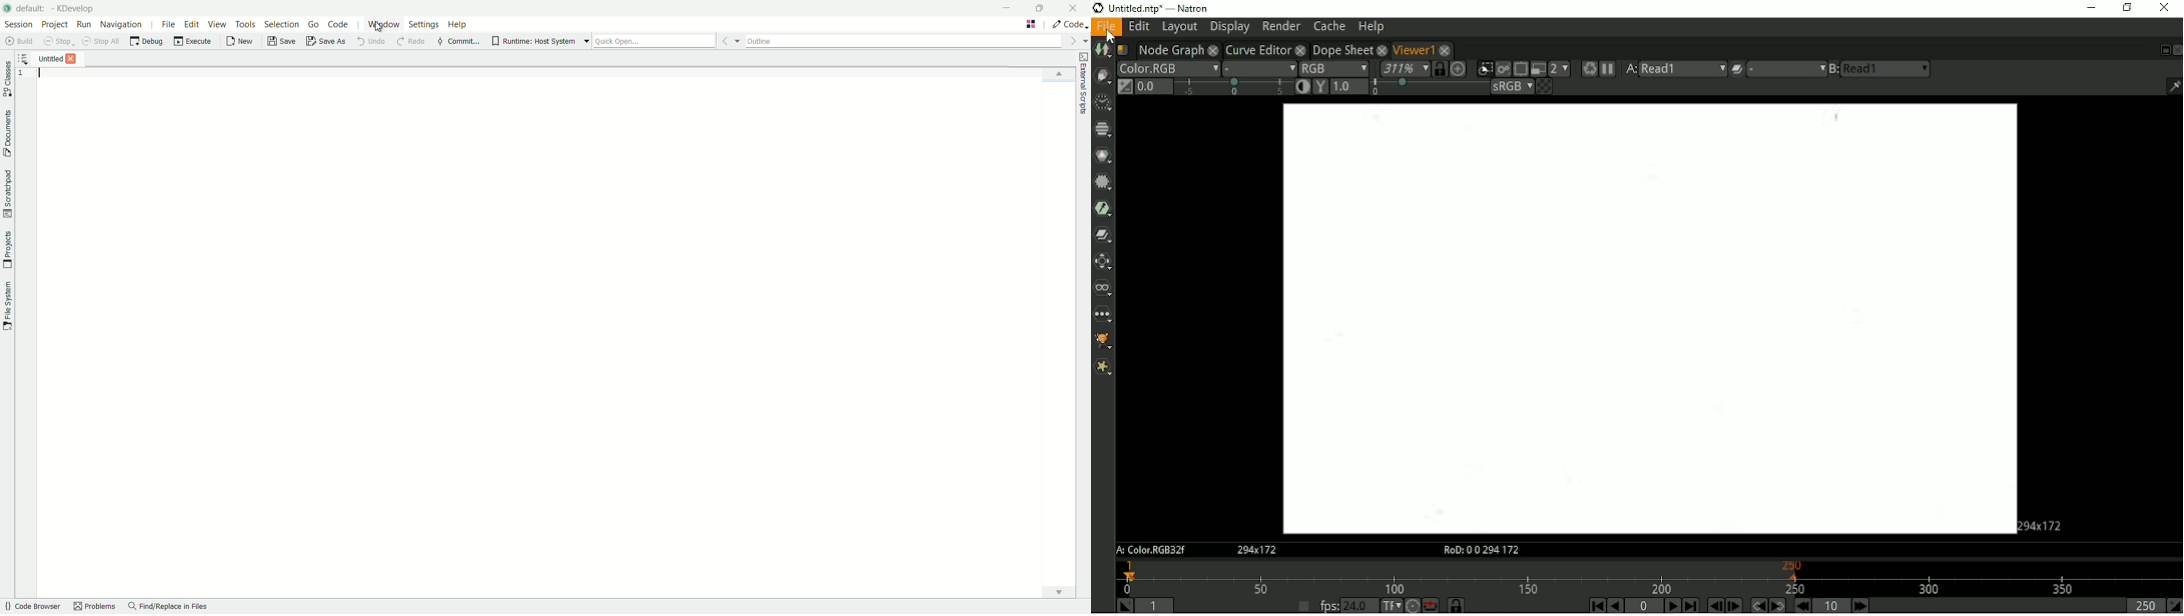  I want to click on debug, so click(146, 42).